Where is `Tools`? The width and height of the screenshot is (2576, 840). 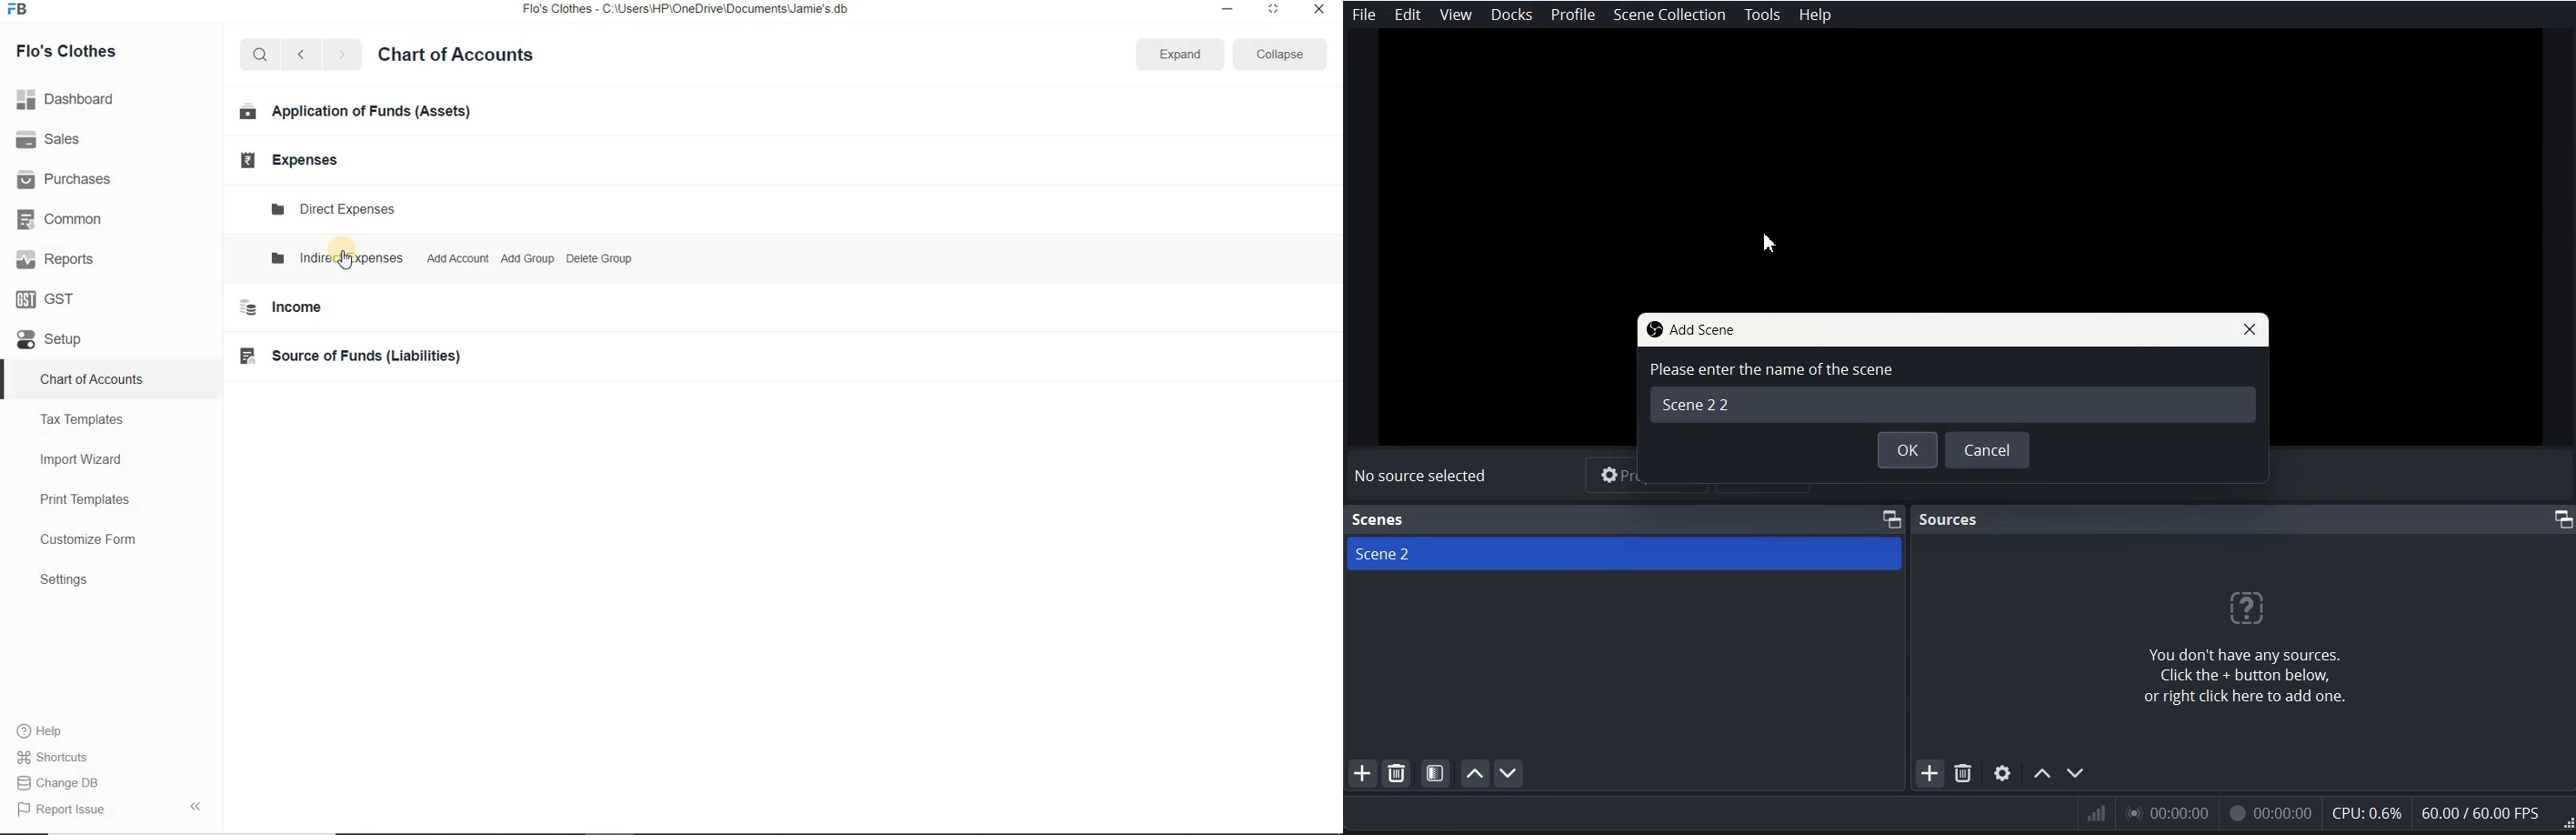 Tools is located at coordinates (1761, 15).